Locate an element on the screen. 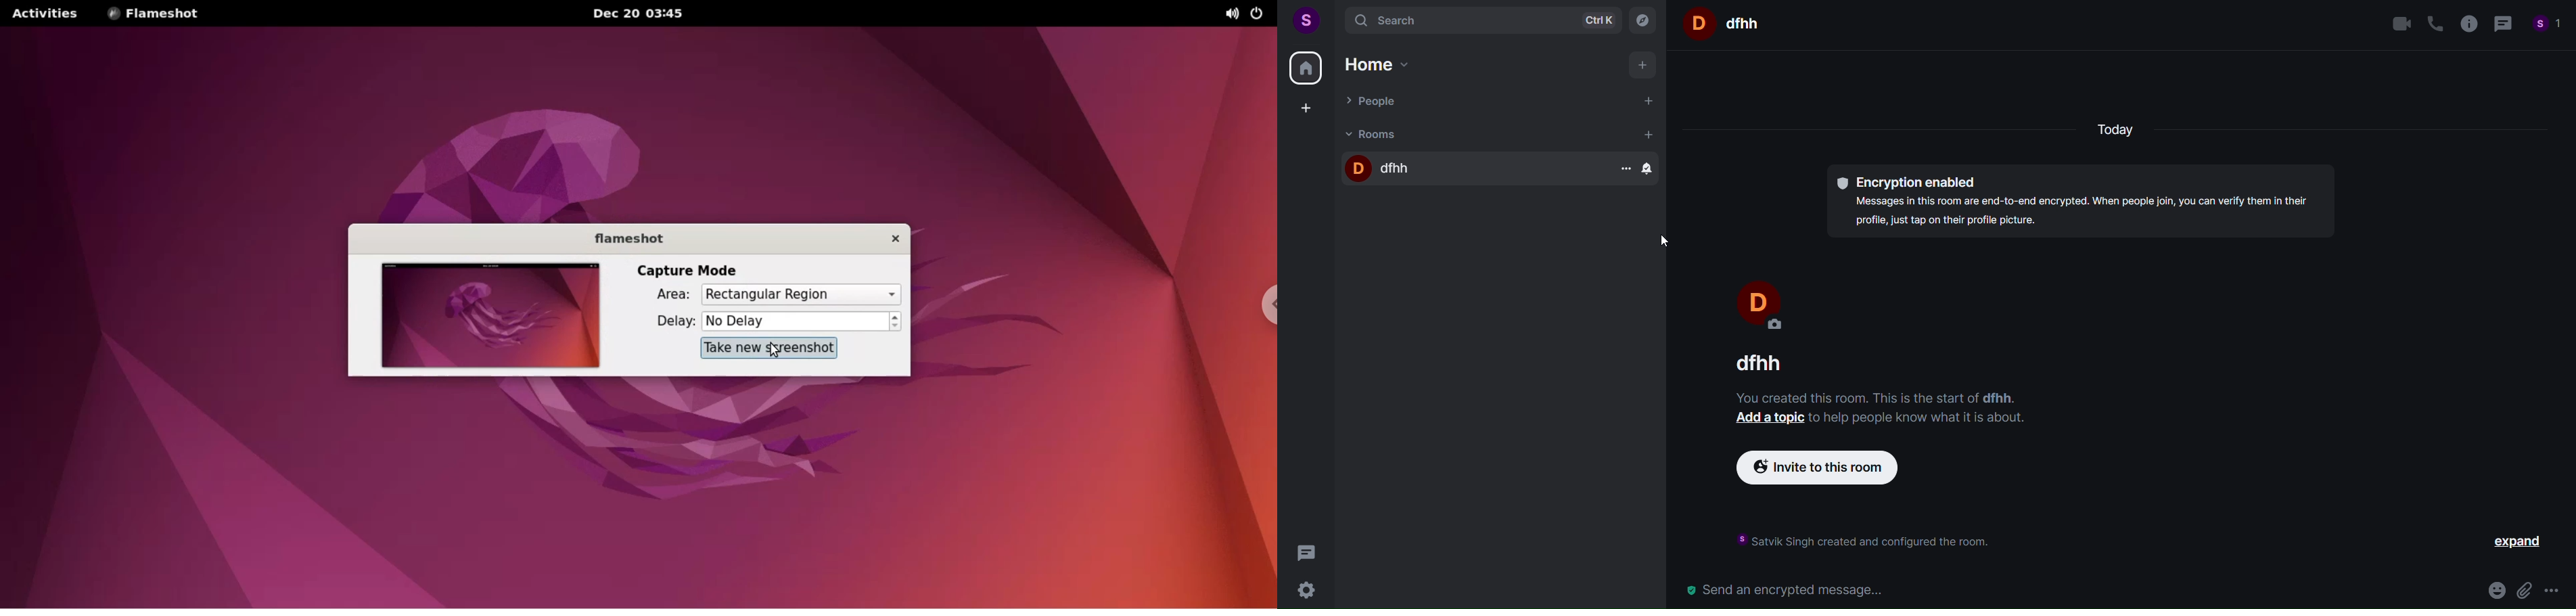  dfhh is located at coordinates (1744, 23).